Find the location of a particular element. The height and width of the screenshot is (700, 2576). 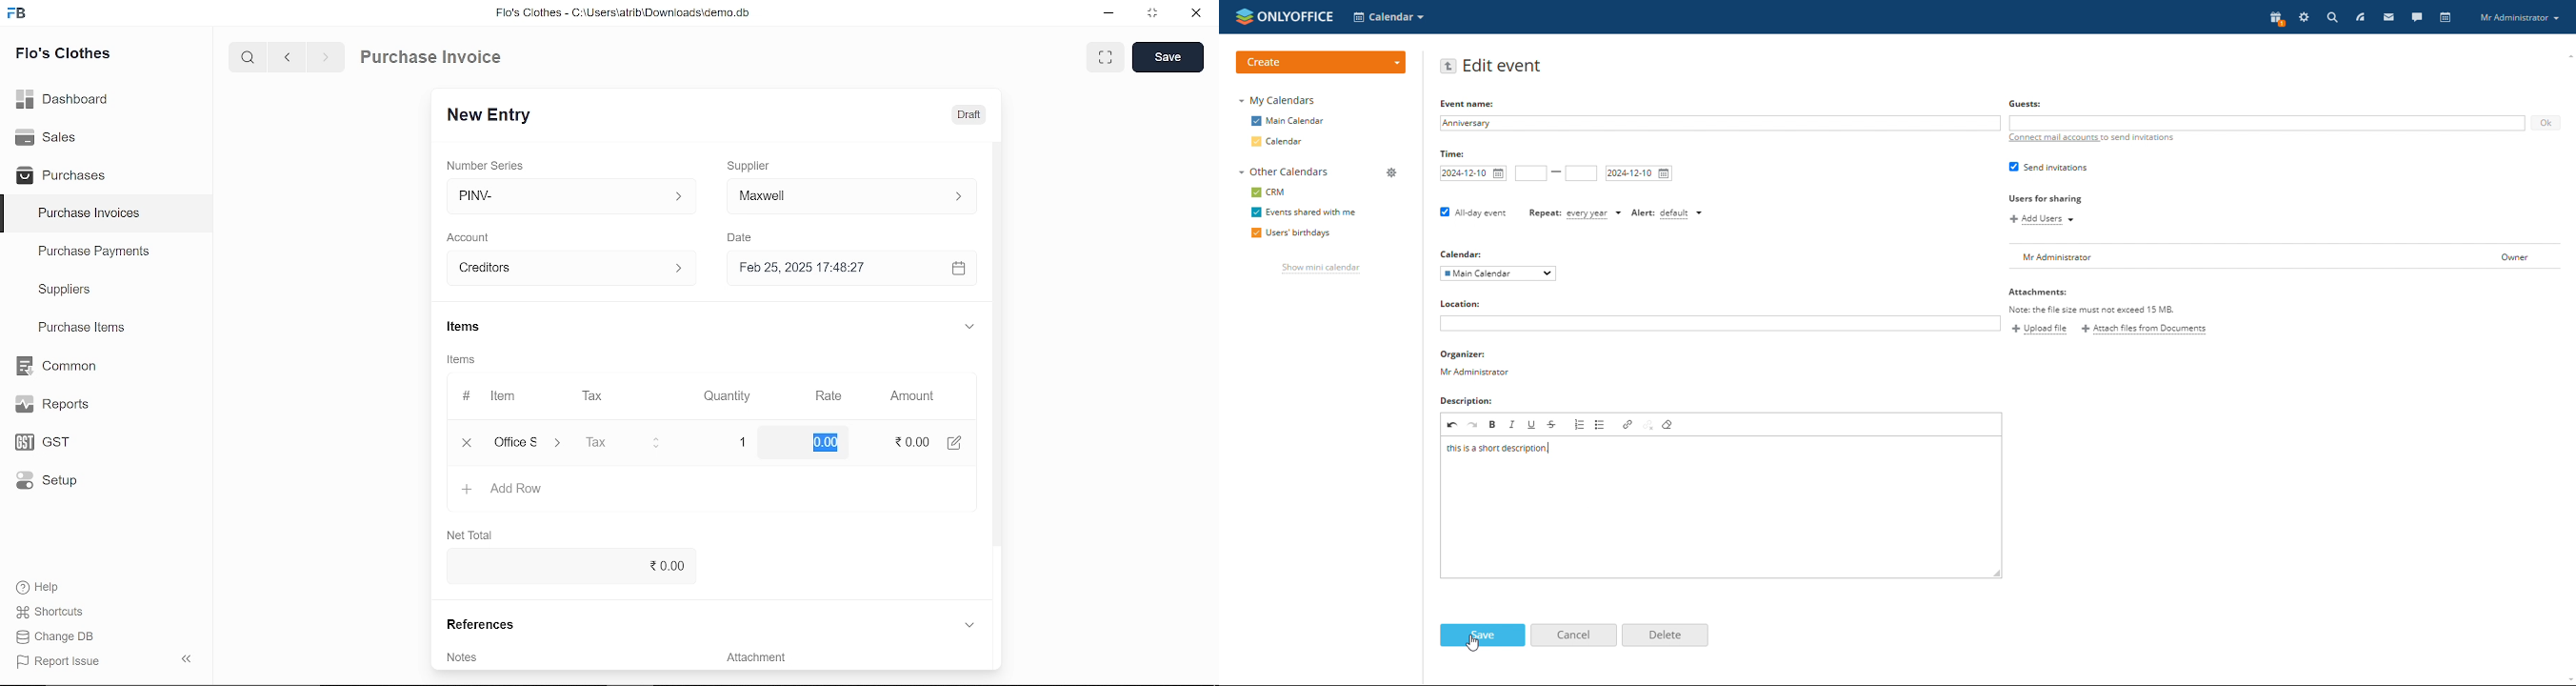

Items is located at coordinates (478, 327).